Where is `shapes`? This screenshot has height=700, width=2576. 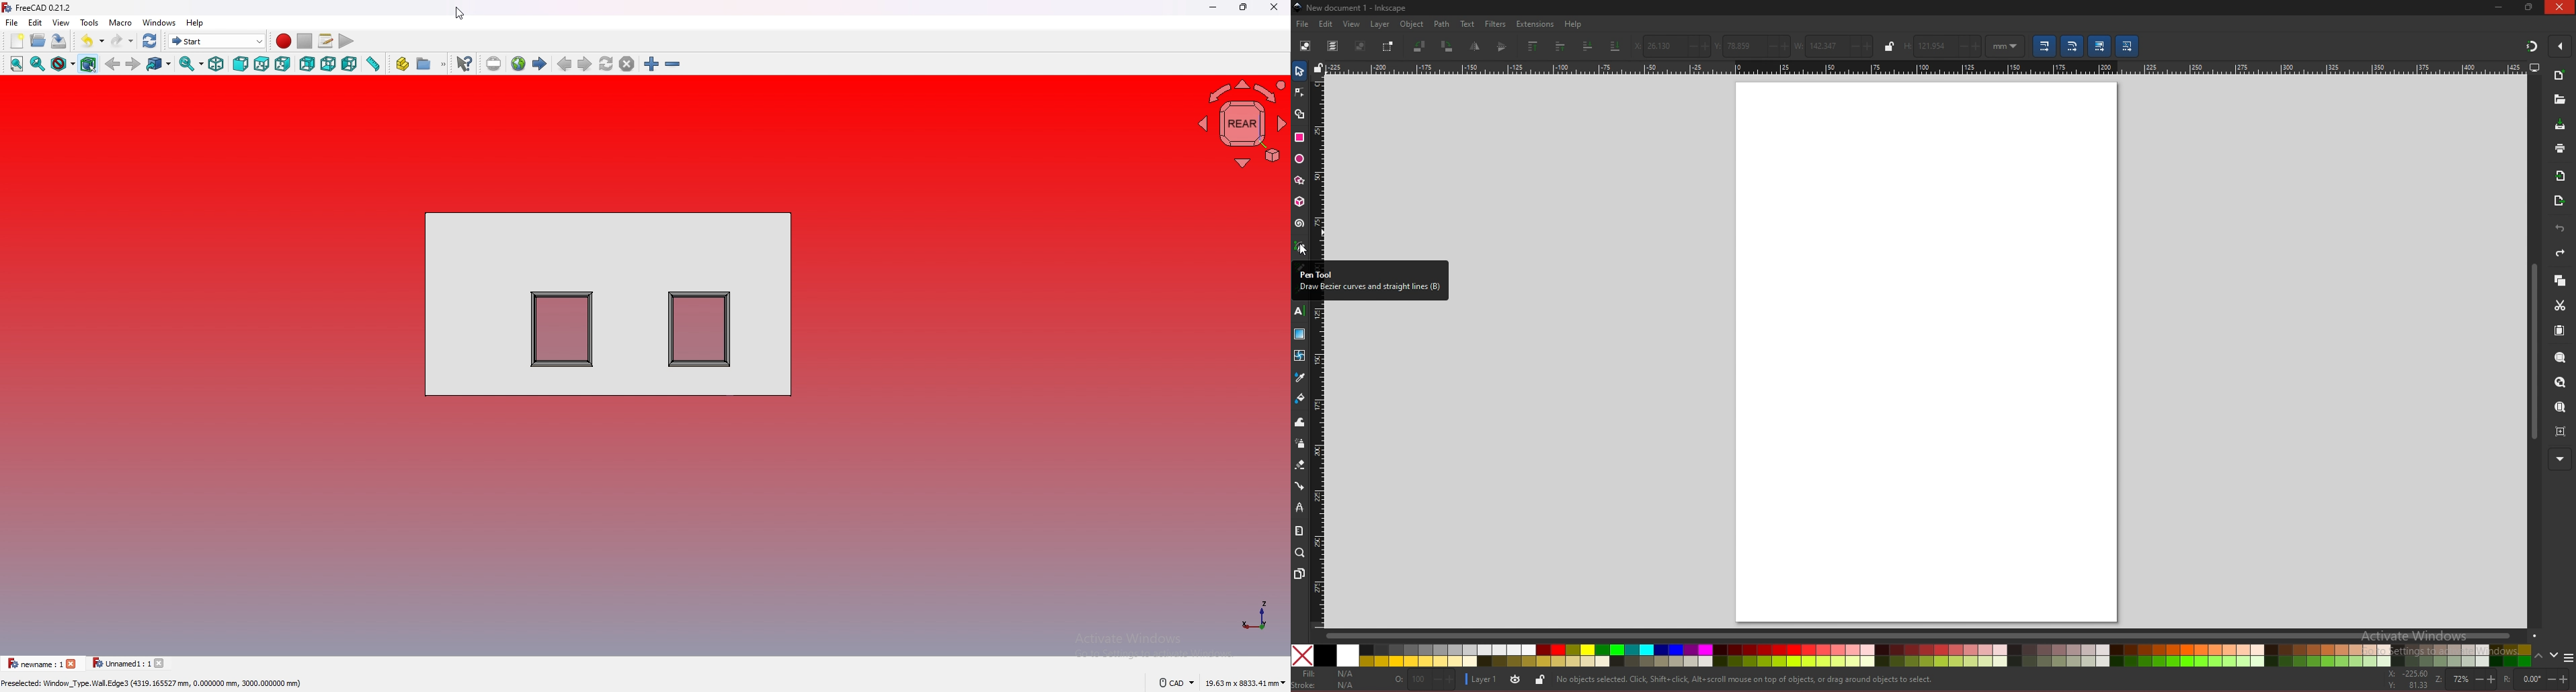 shapes is located at coordinates (607, 303).